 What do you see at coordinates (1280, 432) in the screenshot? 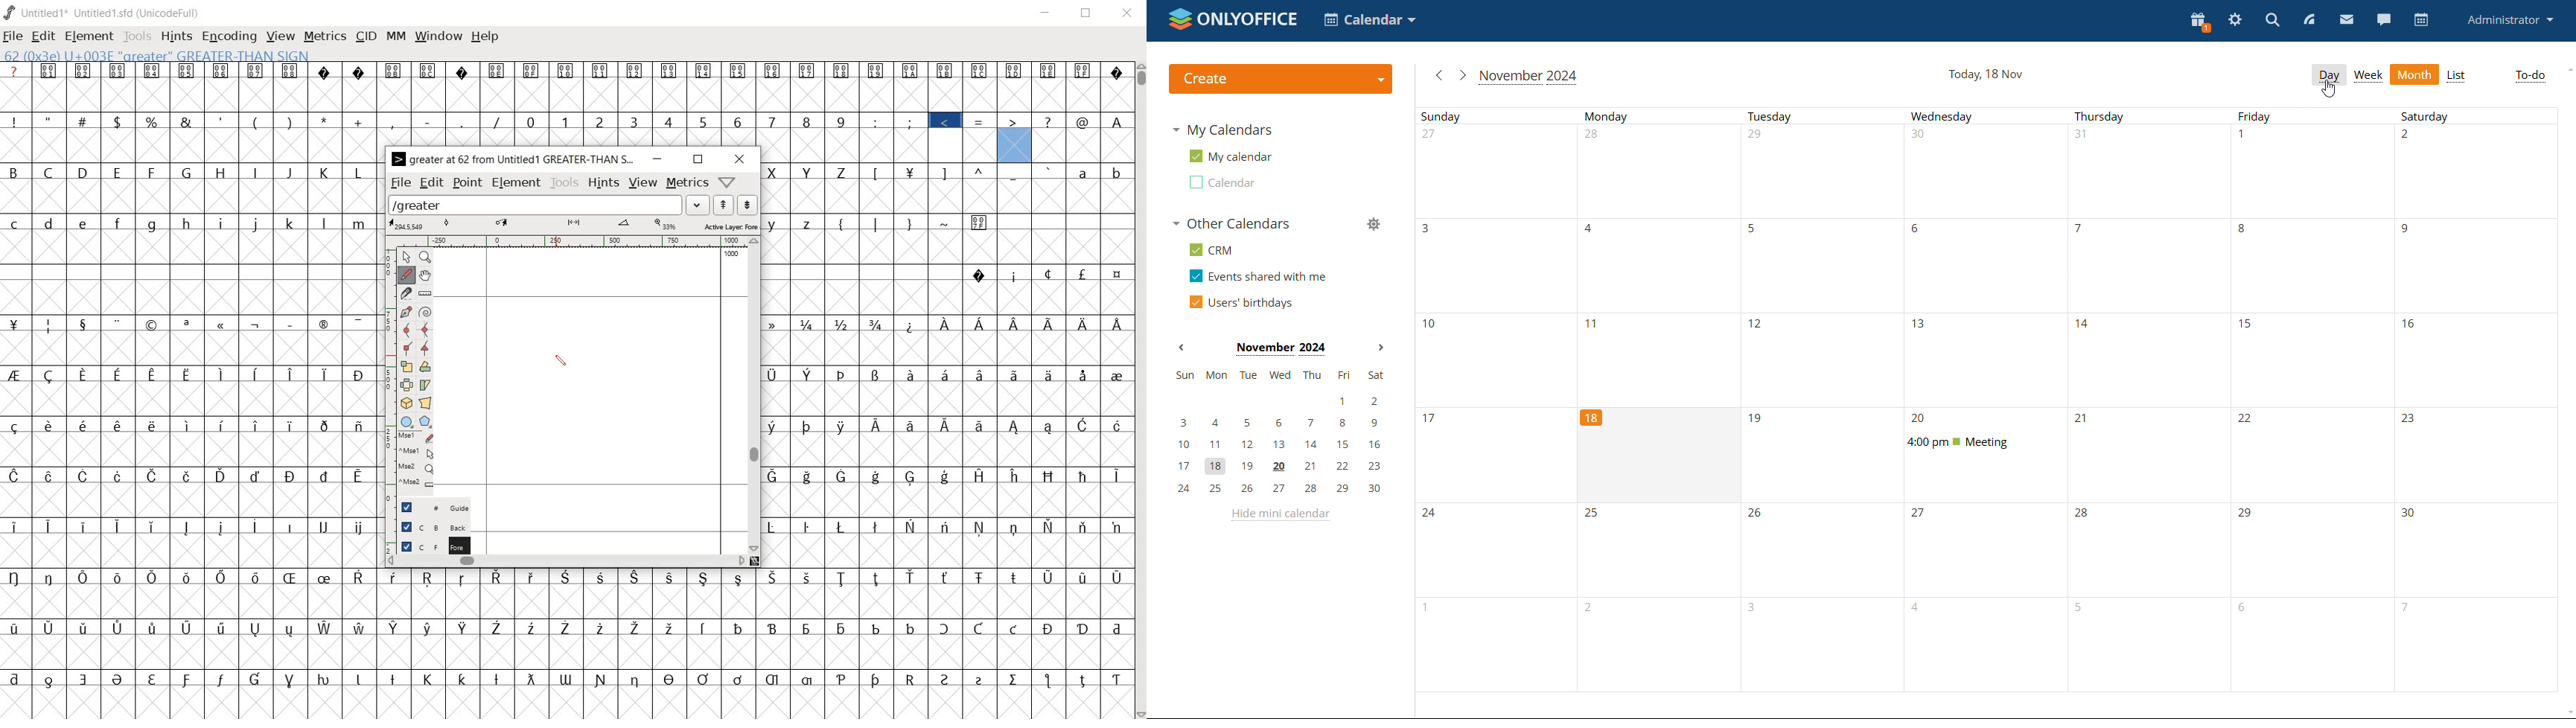
I see `mini calendar` at bounding box center [1280, 432].